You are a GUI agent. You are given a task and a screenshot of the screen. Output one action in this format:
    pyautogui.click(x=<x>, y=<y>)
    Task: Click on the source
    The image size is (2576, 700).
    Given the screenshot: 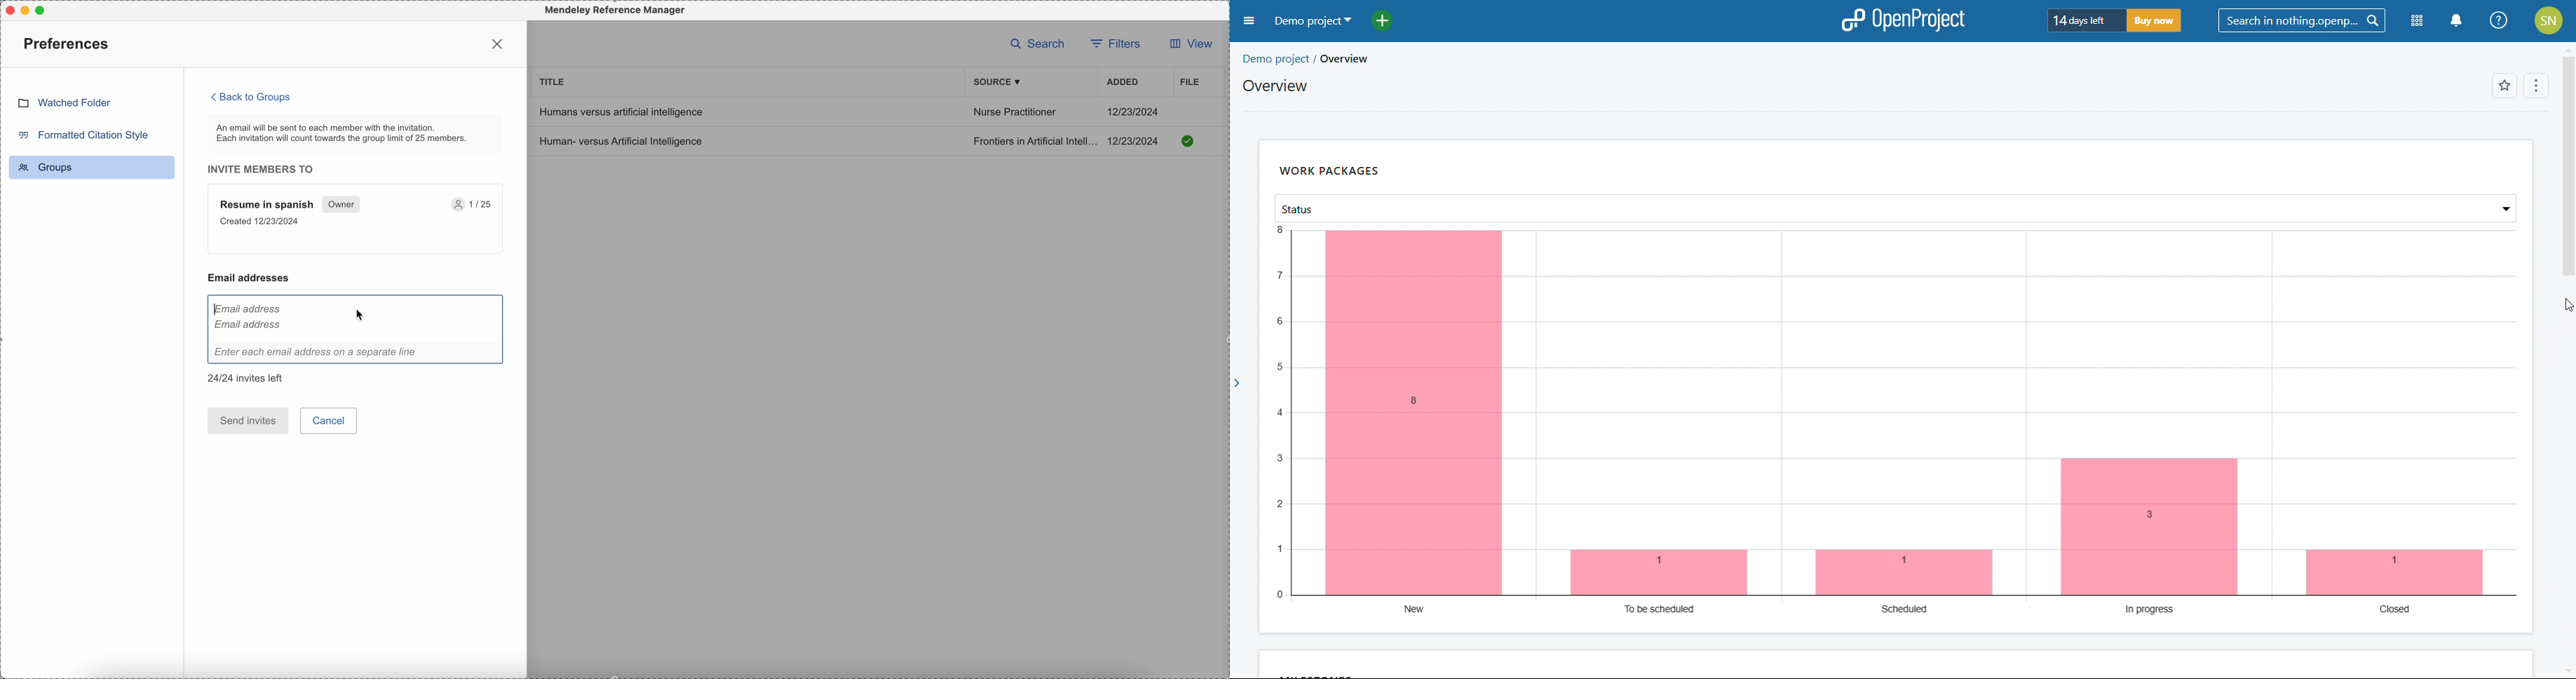 What is the action you would take?
    pyautogui.click(x=999, y=82)
    